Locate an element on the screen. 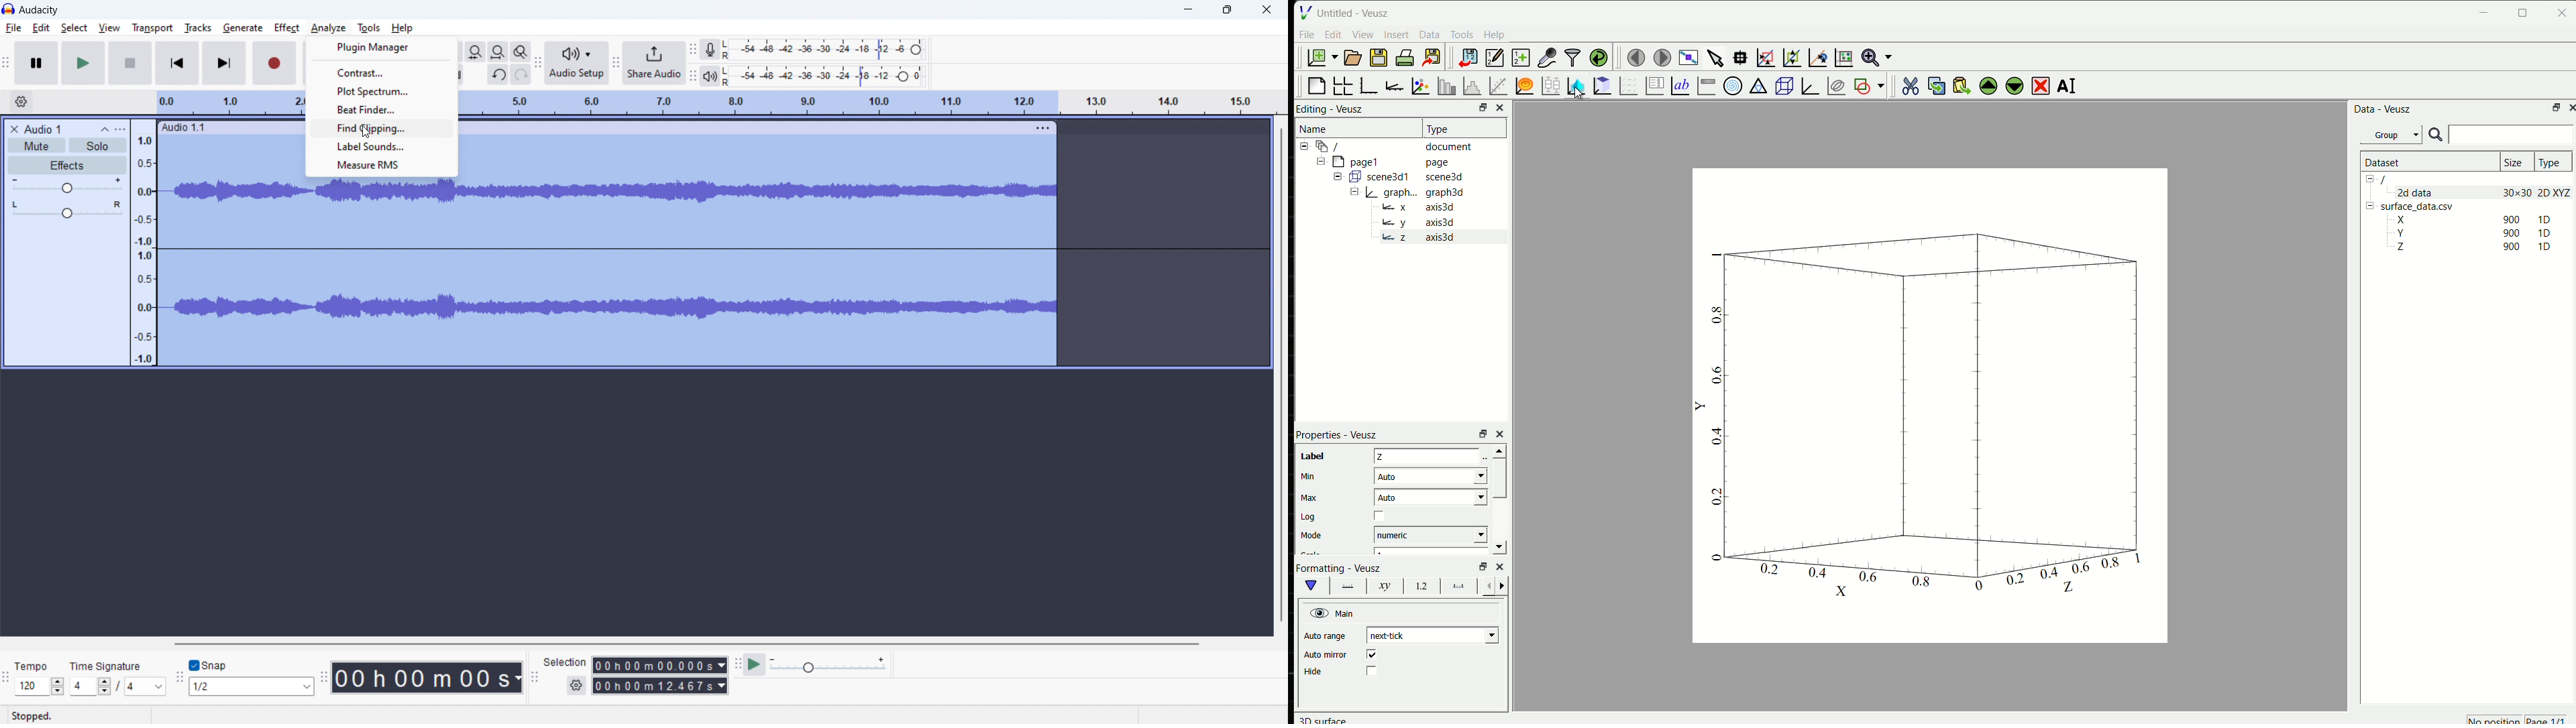  Auto range is located at coordinates (1326, 636).